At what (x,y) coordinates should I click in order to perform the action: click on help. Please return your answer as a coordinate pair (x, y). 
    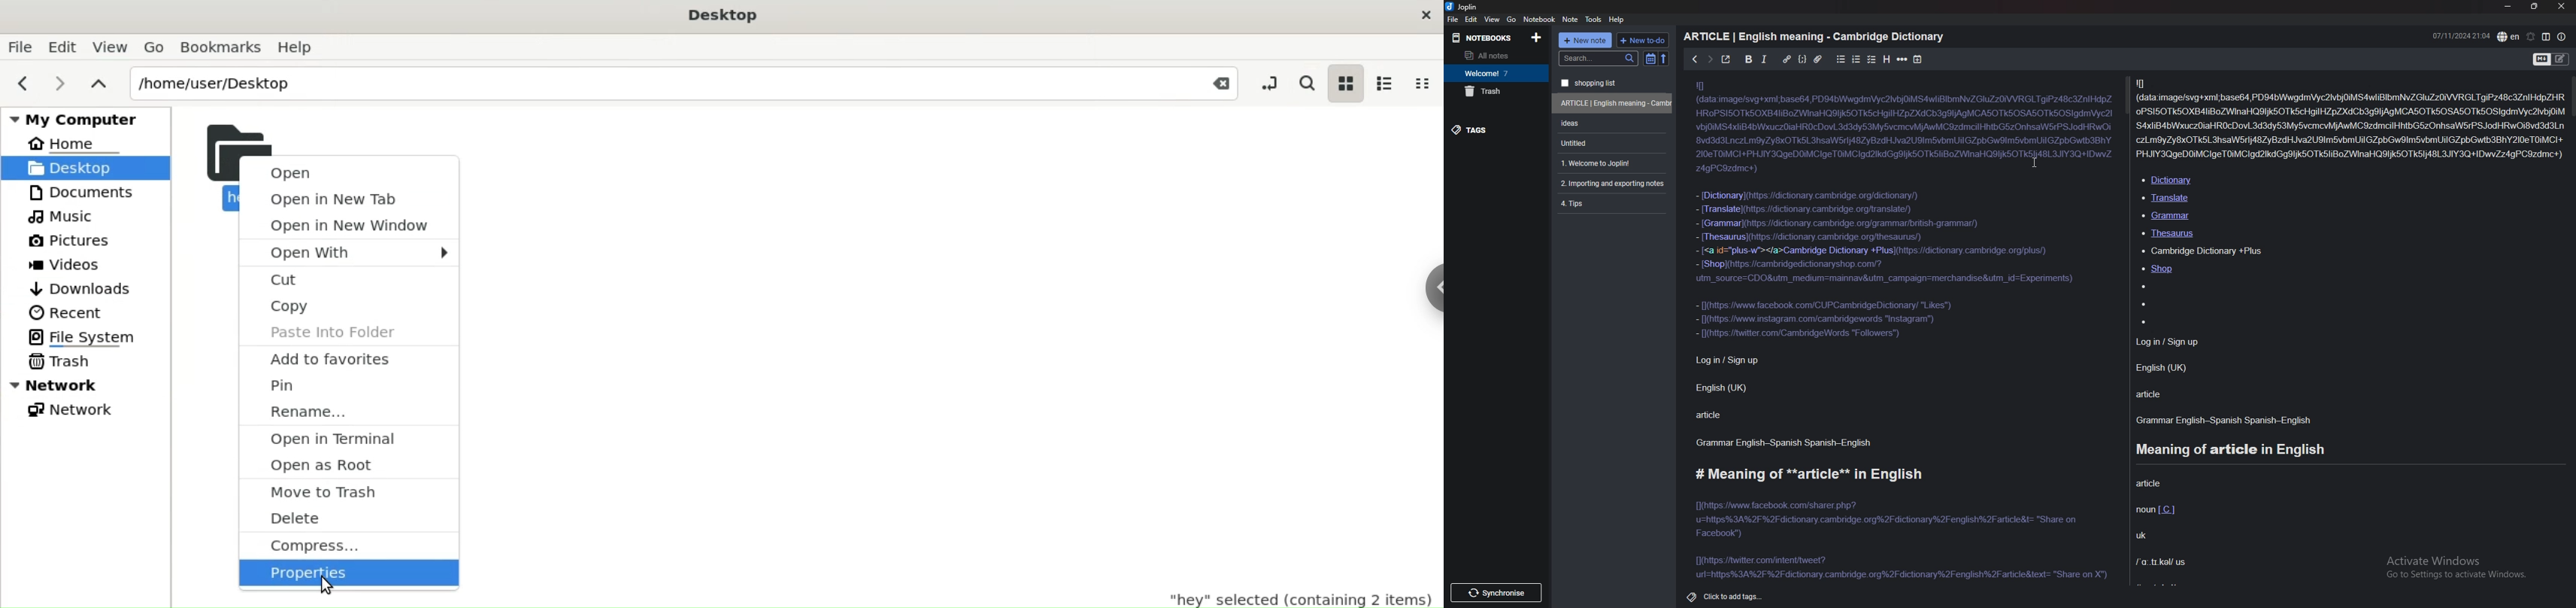
    Looking at the image, I should click on (1616, 19).